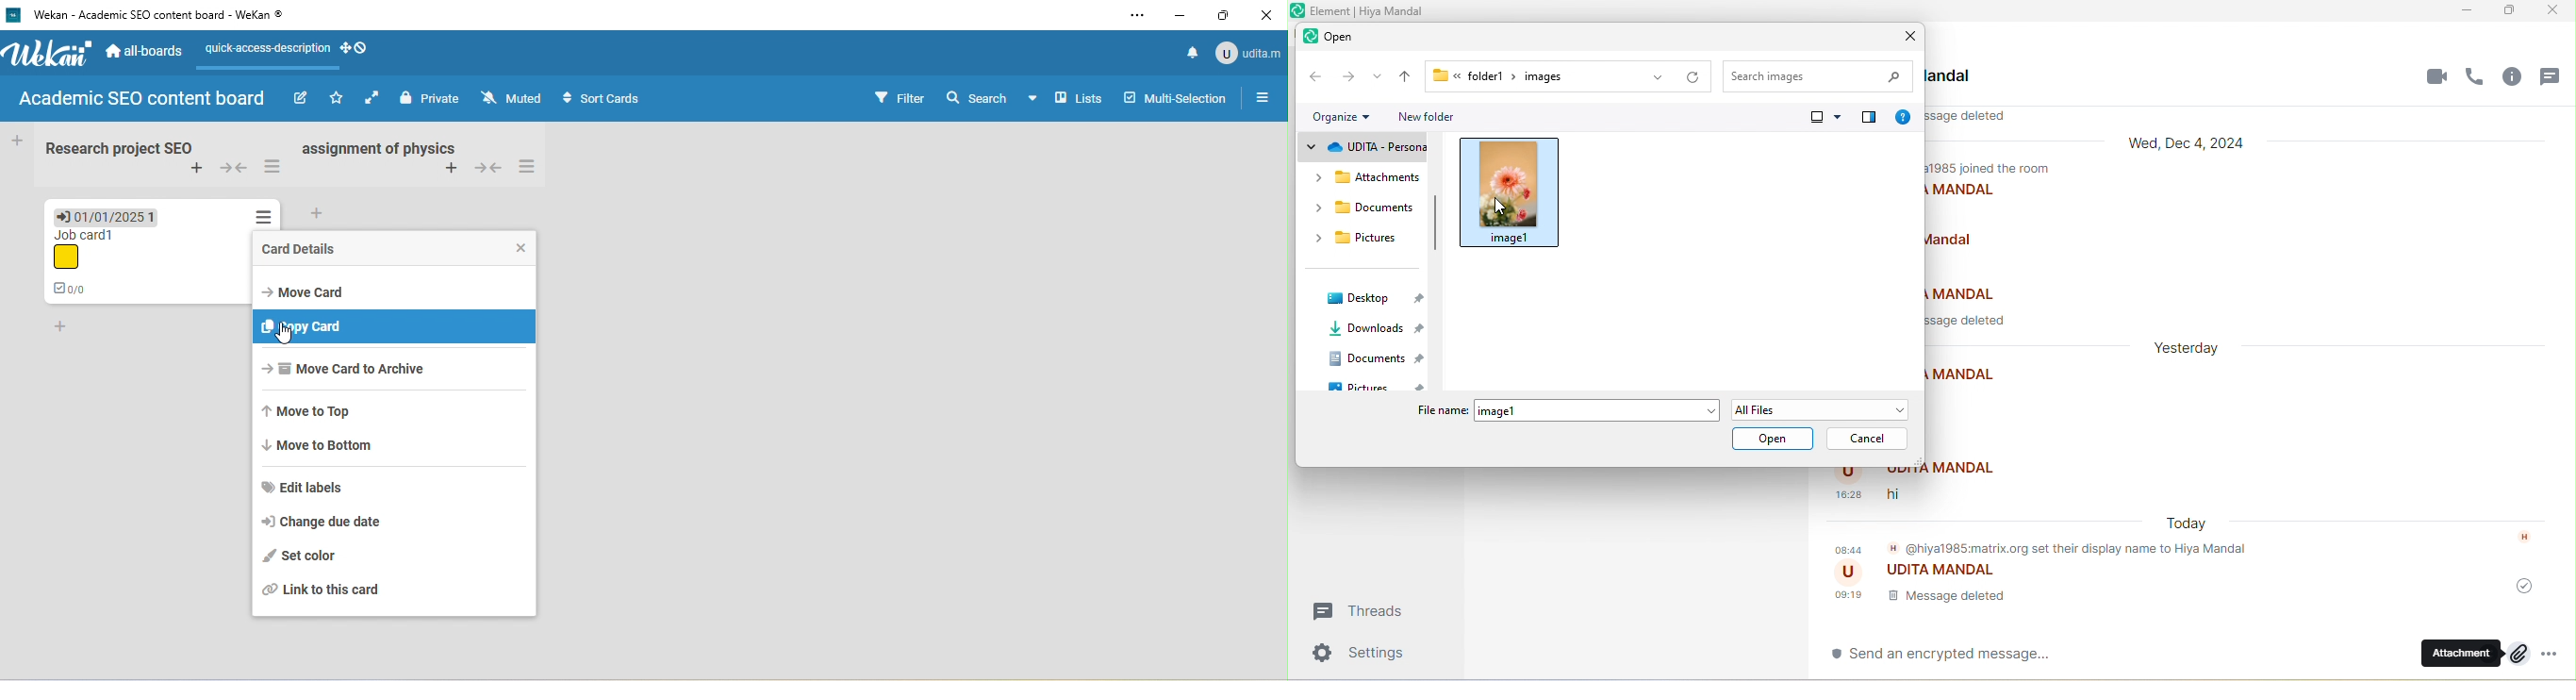 The width and height of the screenshot is (2576, 700). I want to click on threads, so click(1368, 610).